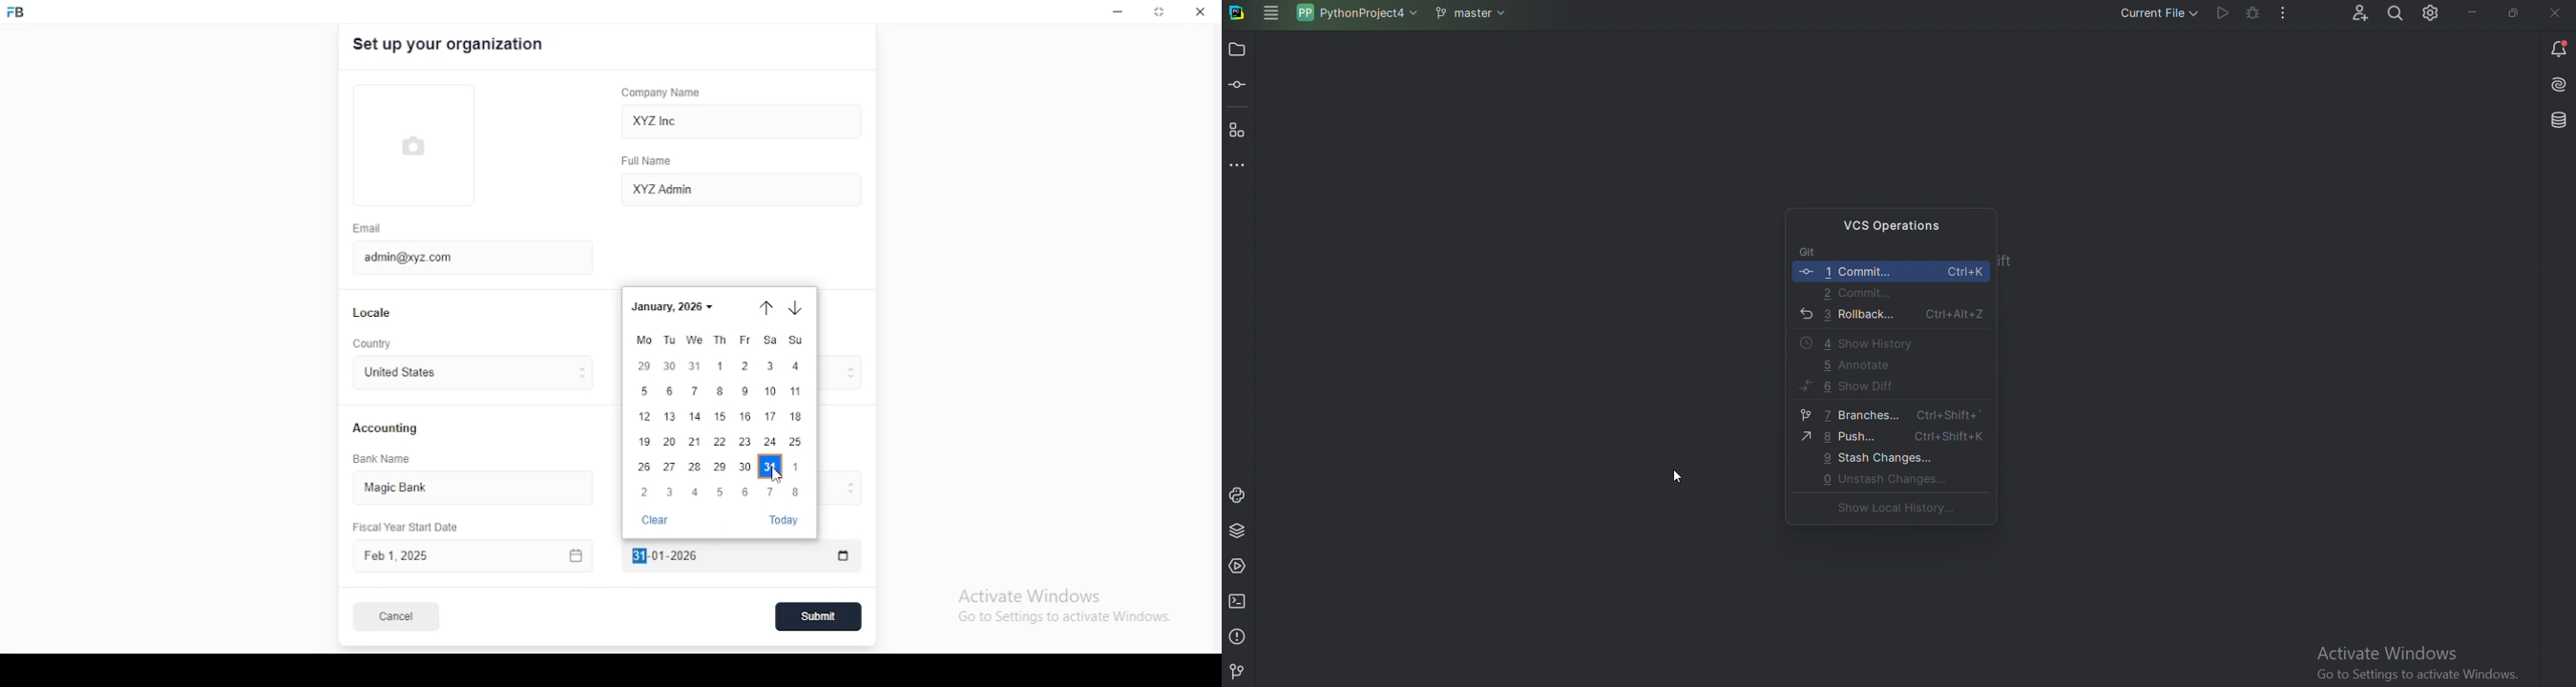 Image resolution: width=2576 pixels, height=700 pixels. What do you see at coordinates (795, 418) in the screenshot?
I see `18` at bounding box center [795, 418].